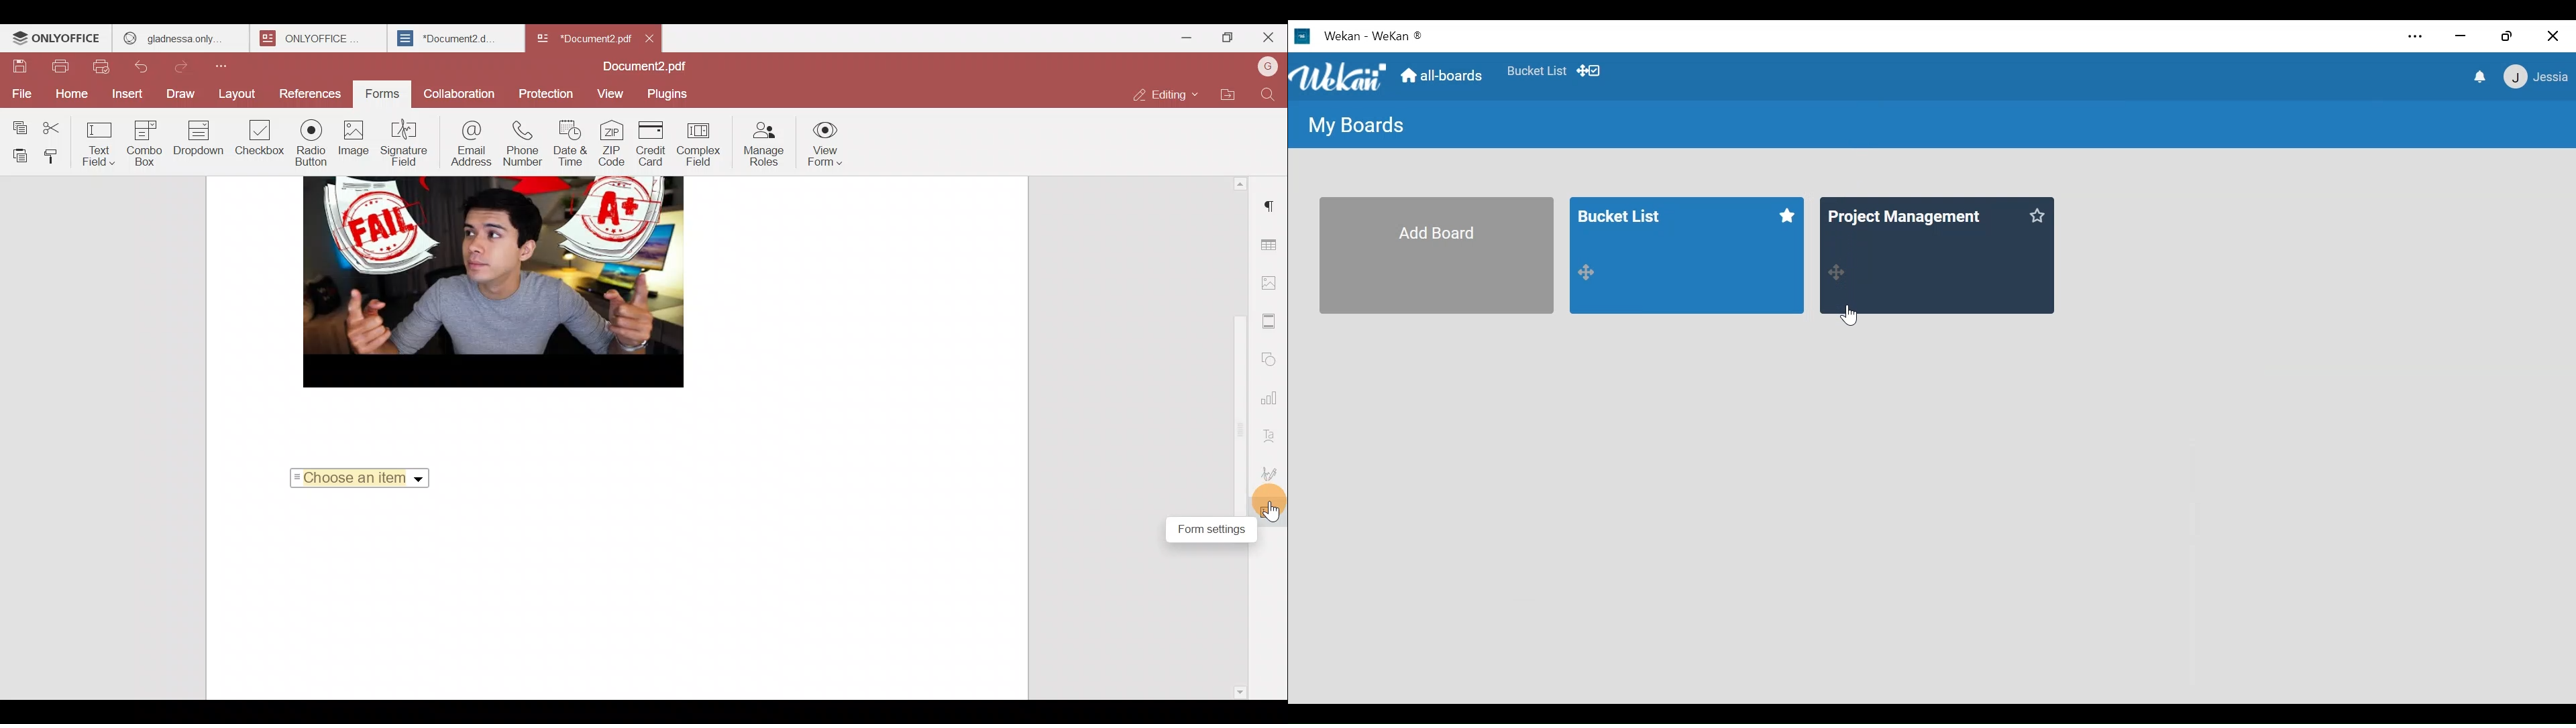 This screenshot has width=2576, height=728. Describe the element at coordinates (227, 70) in the screenshot. I see `Customize quick access toolbar` at that location.